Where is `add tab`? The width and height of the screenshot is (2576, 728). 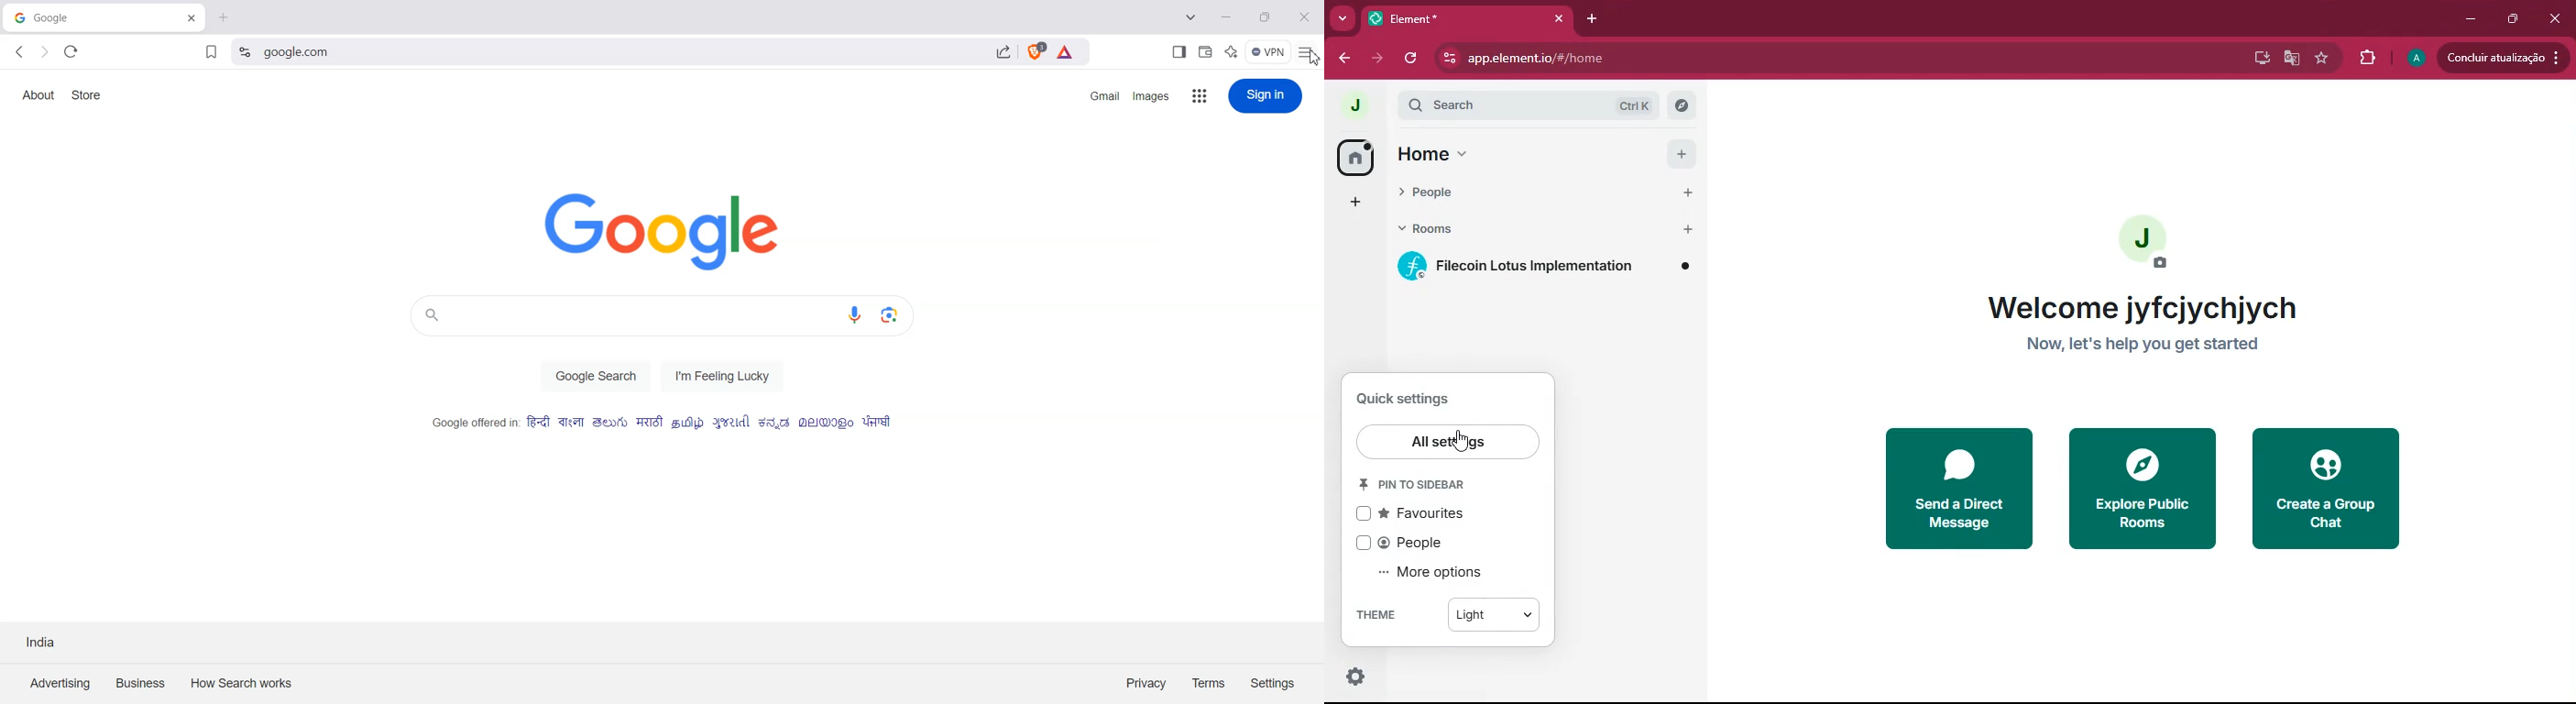 add tab is located at coordinates (1593, 20).